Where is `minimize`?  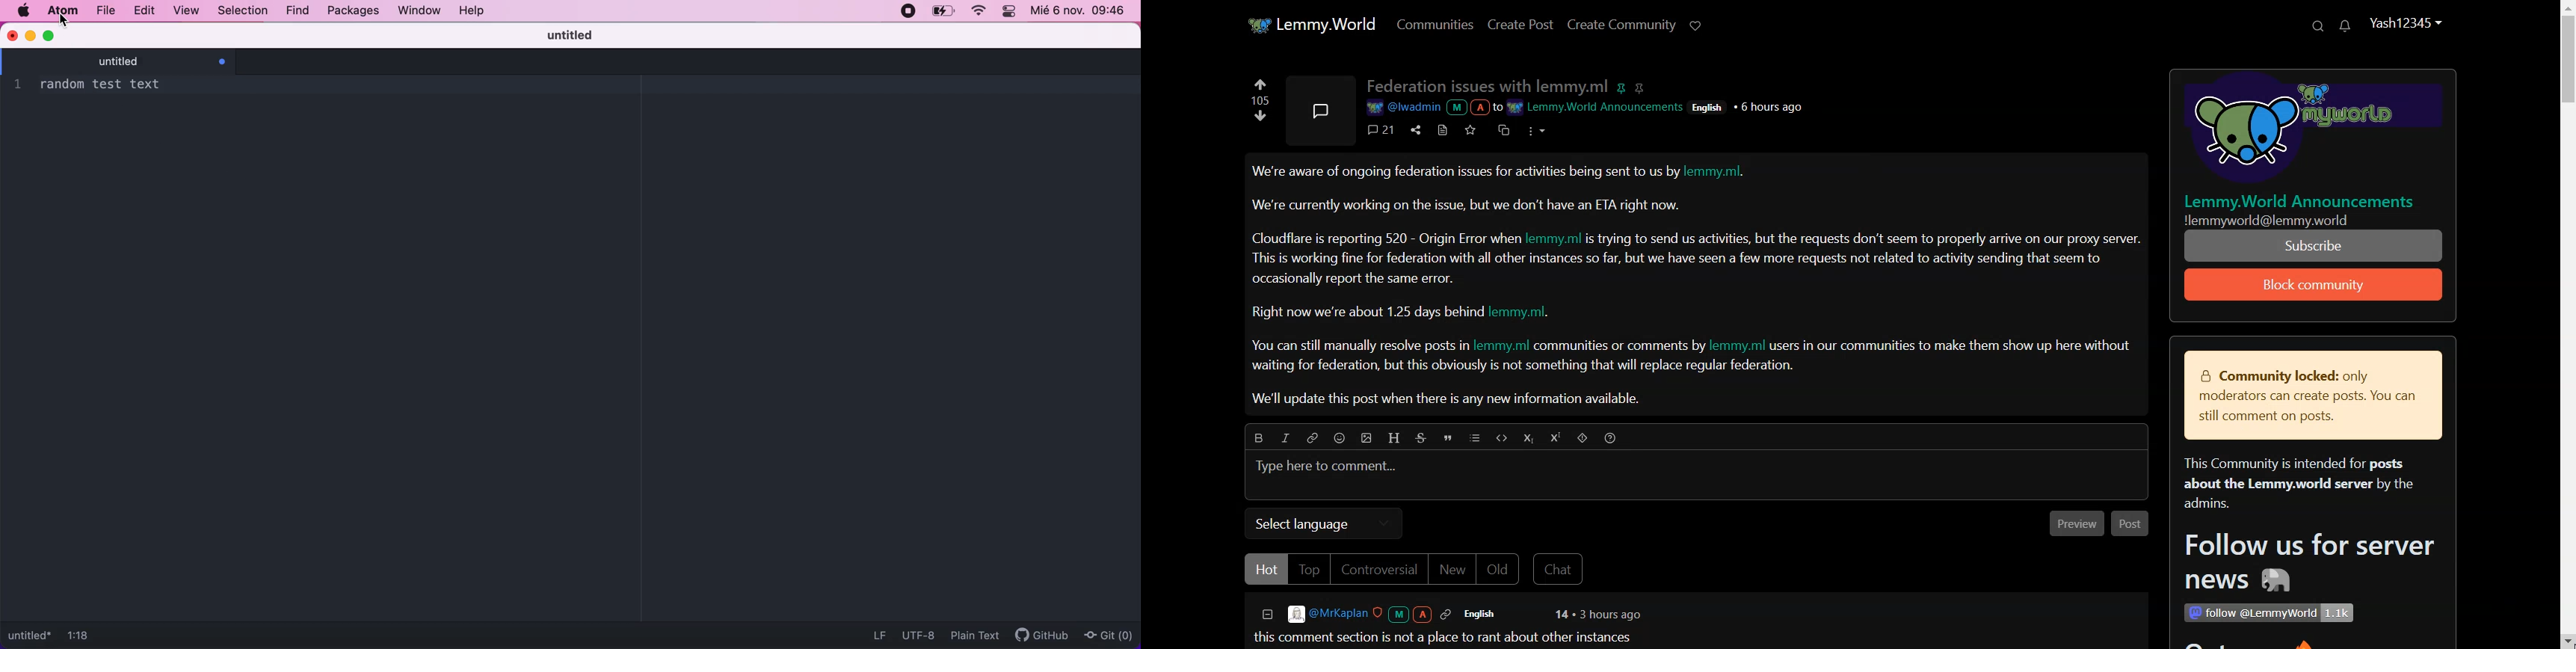
minimize is located at coordinates (31, 35).